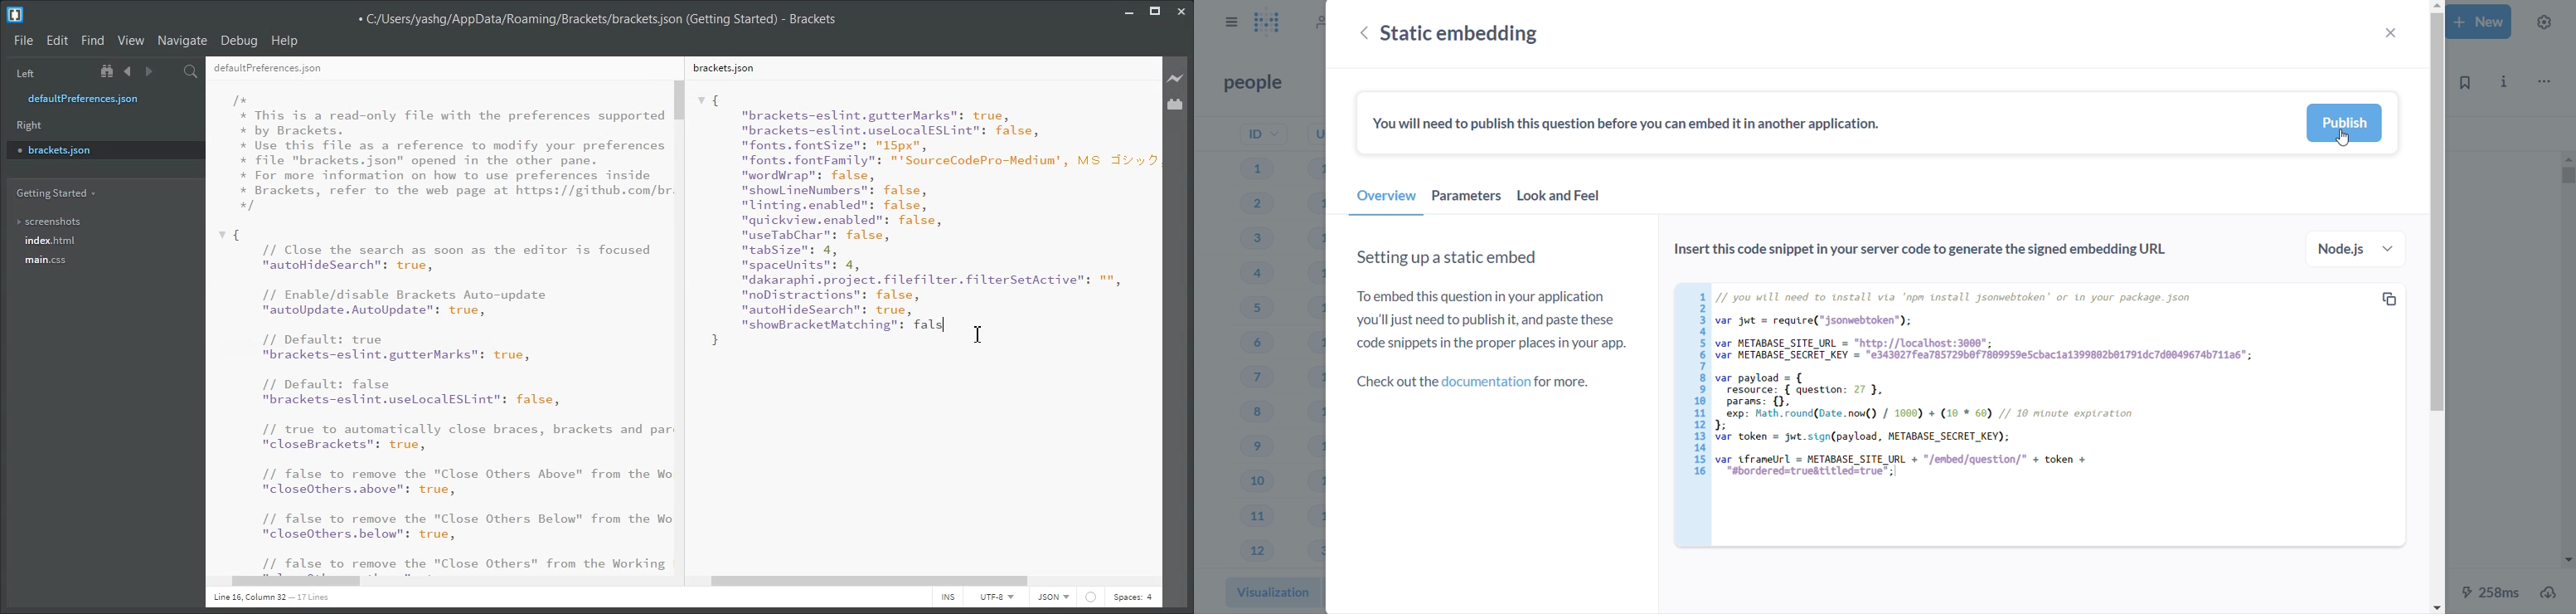 The image size is (2576, 616). I want to click on Minimize, so click(1129, 9).